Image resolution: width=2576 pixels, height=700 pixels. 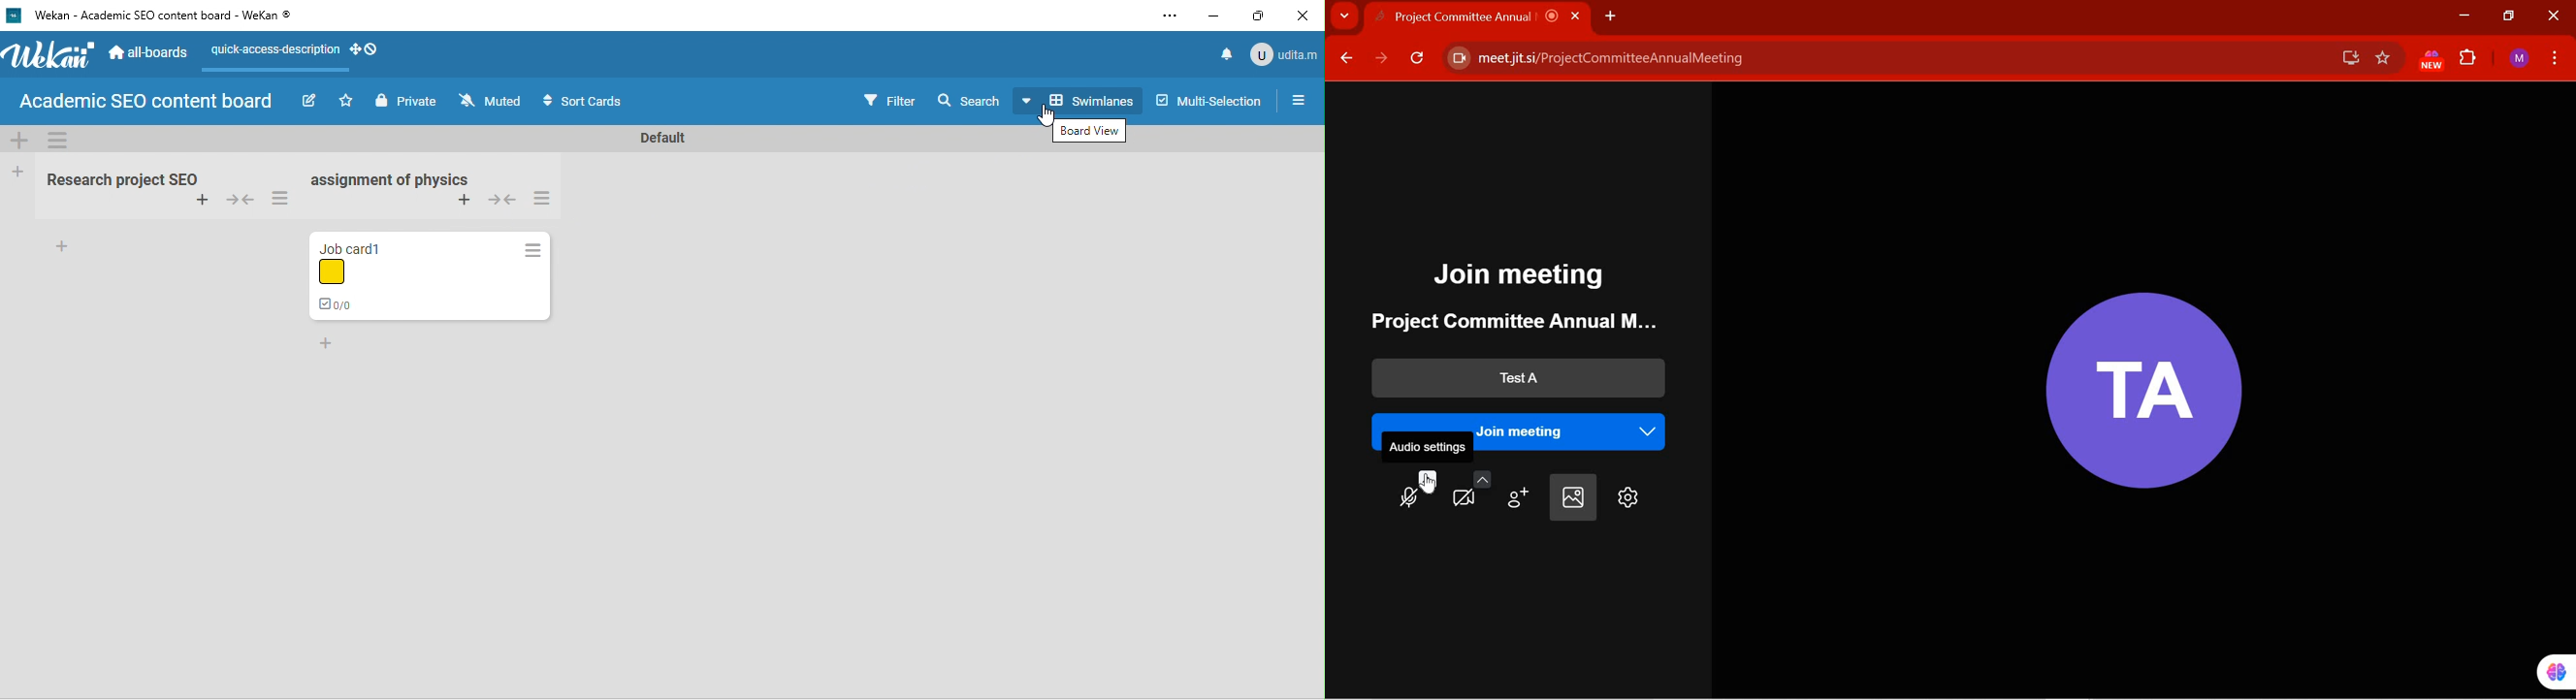 I want to click on add card, so click(x=199, y=202).